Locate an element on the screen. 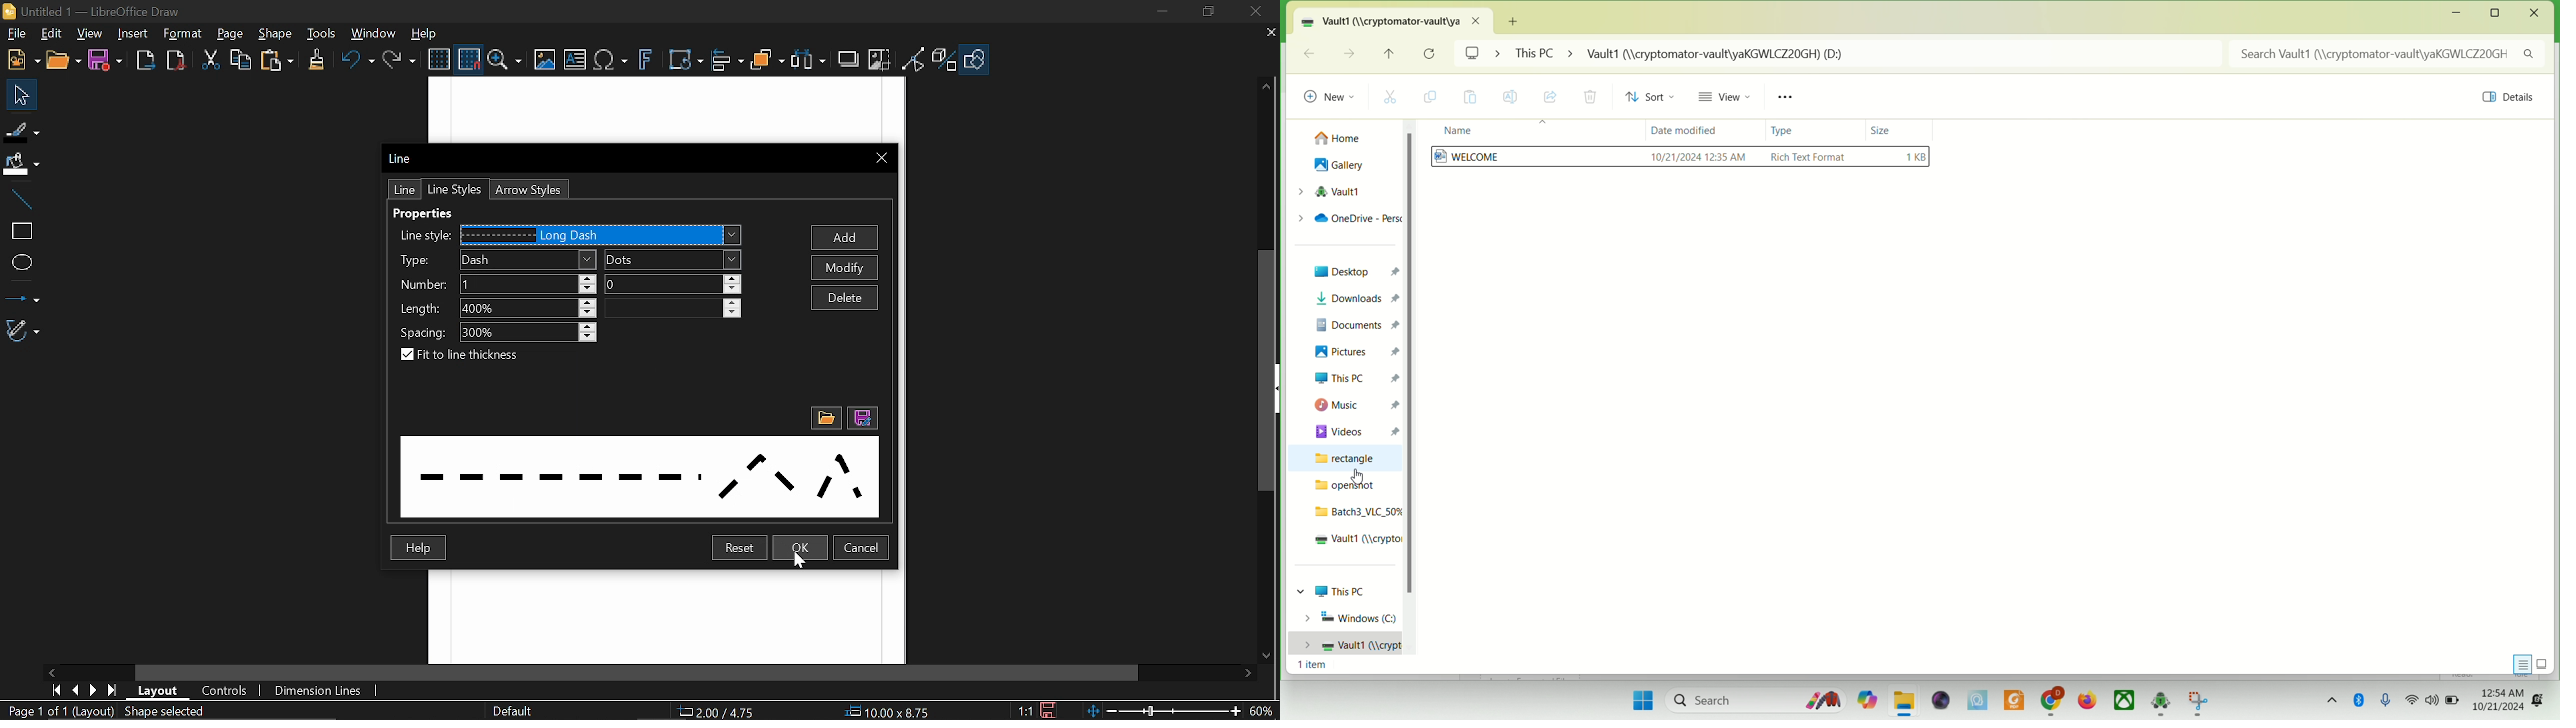 The image size is (2576, 728). refresh is located at coordinates (1430, 54).